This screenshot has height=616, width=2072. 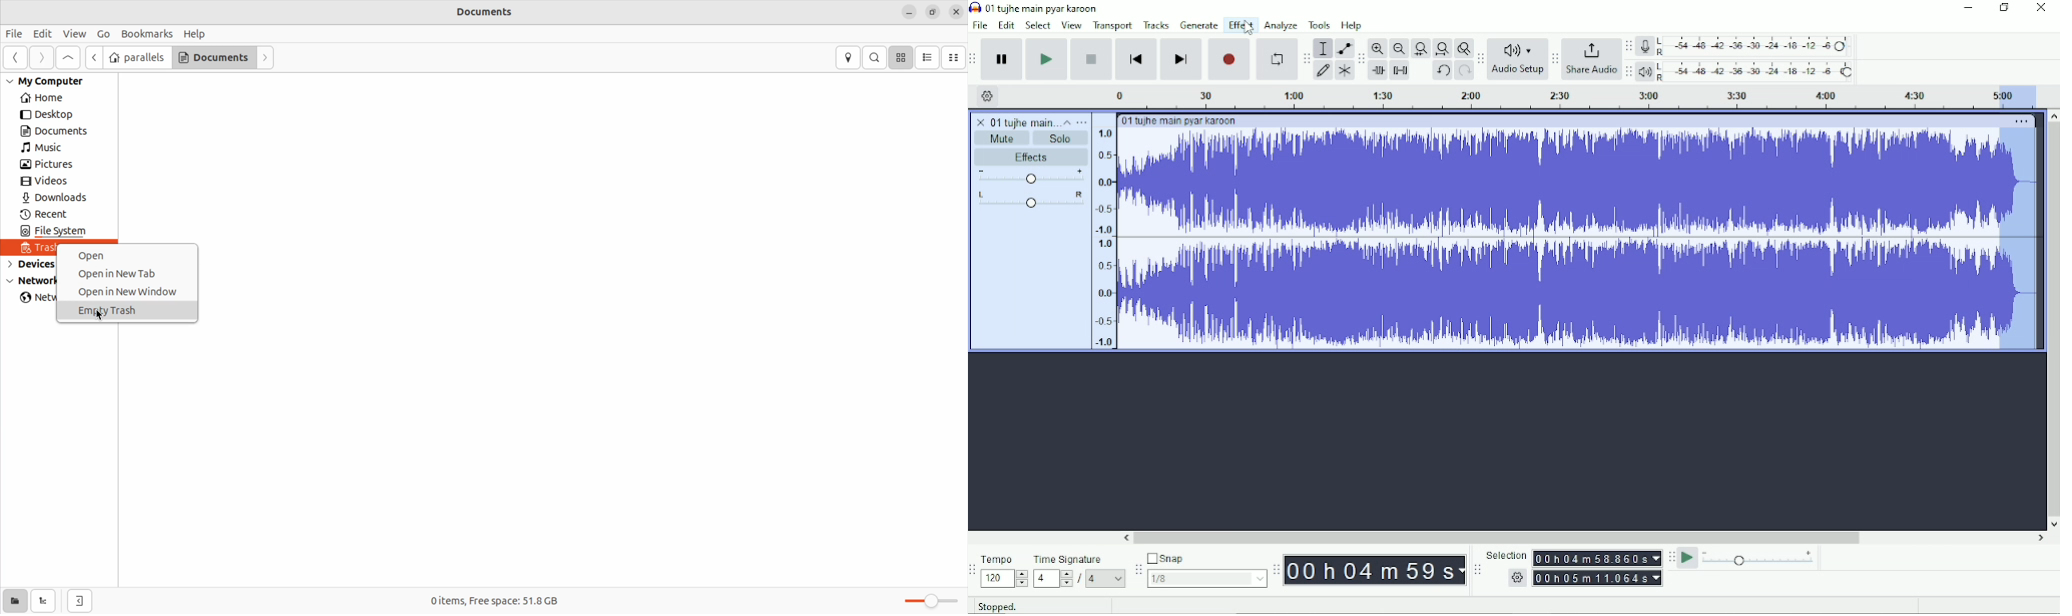 What do you see at coordinates (1580, 240) in the screenshot?
I see `Audio` at bounding box center [1580, 240].